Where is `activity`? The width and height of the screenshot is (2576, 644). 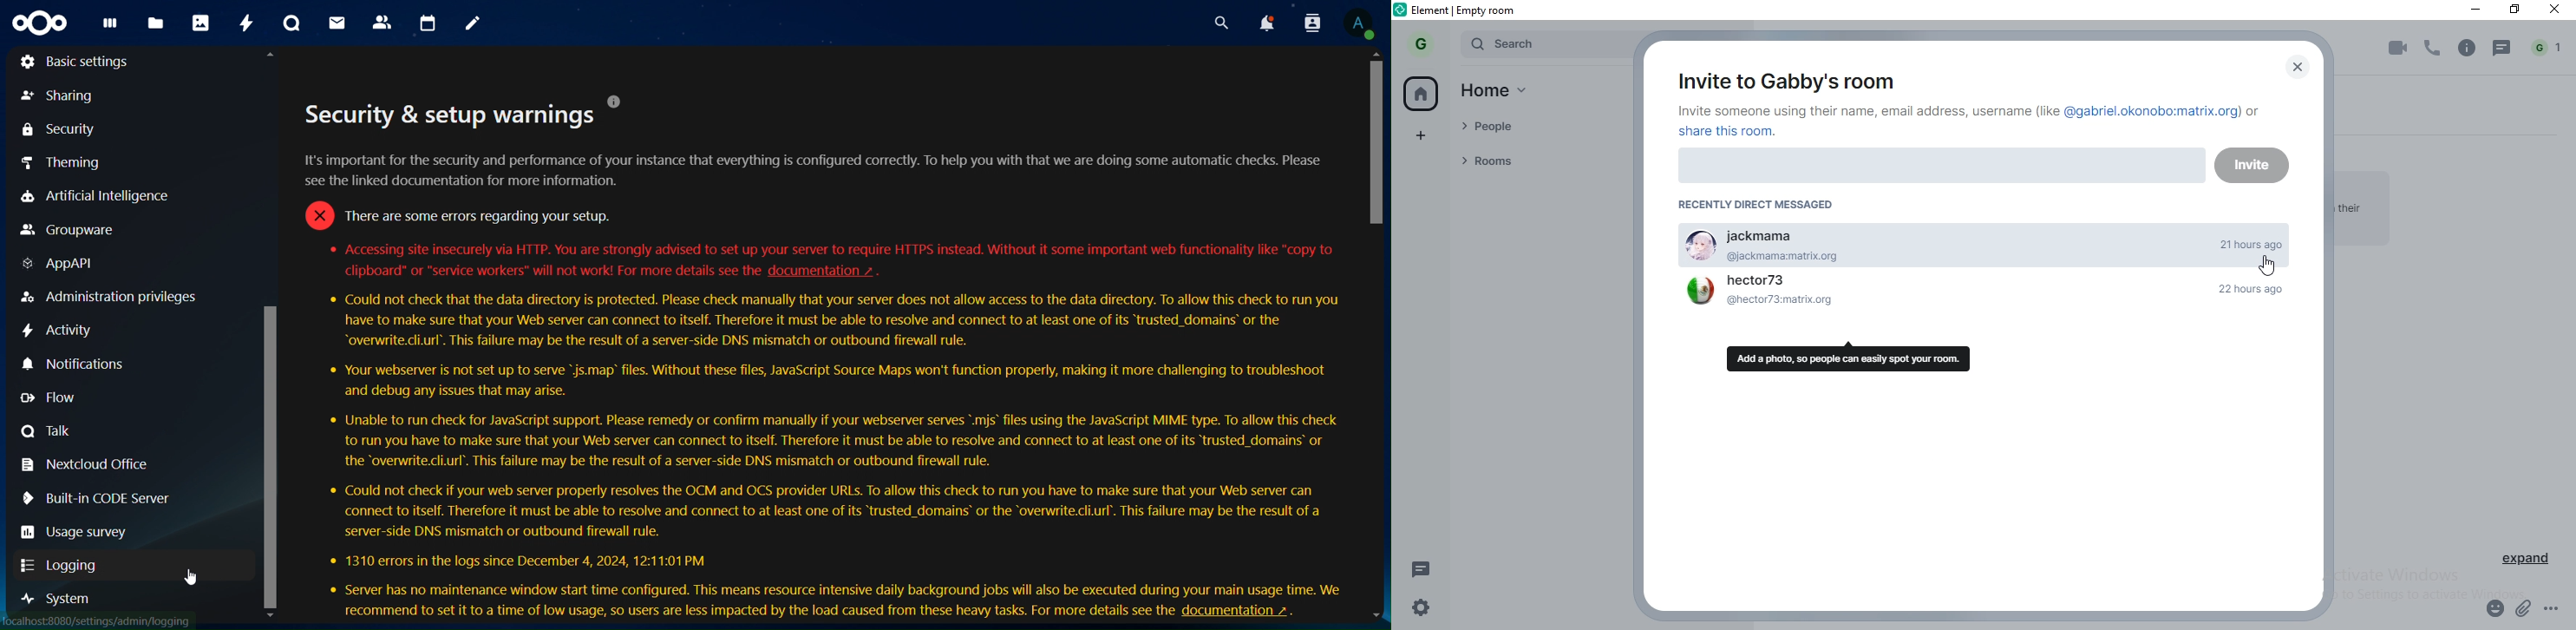 activity is located at coordinates (61, 331).